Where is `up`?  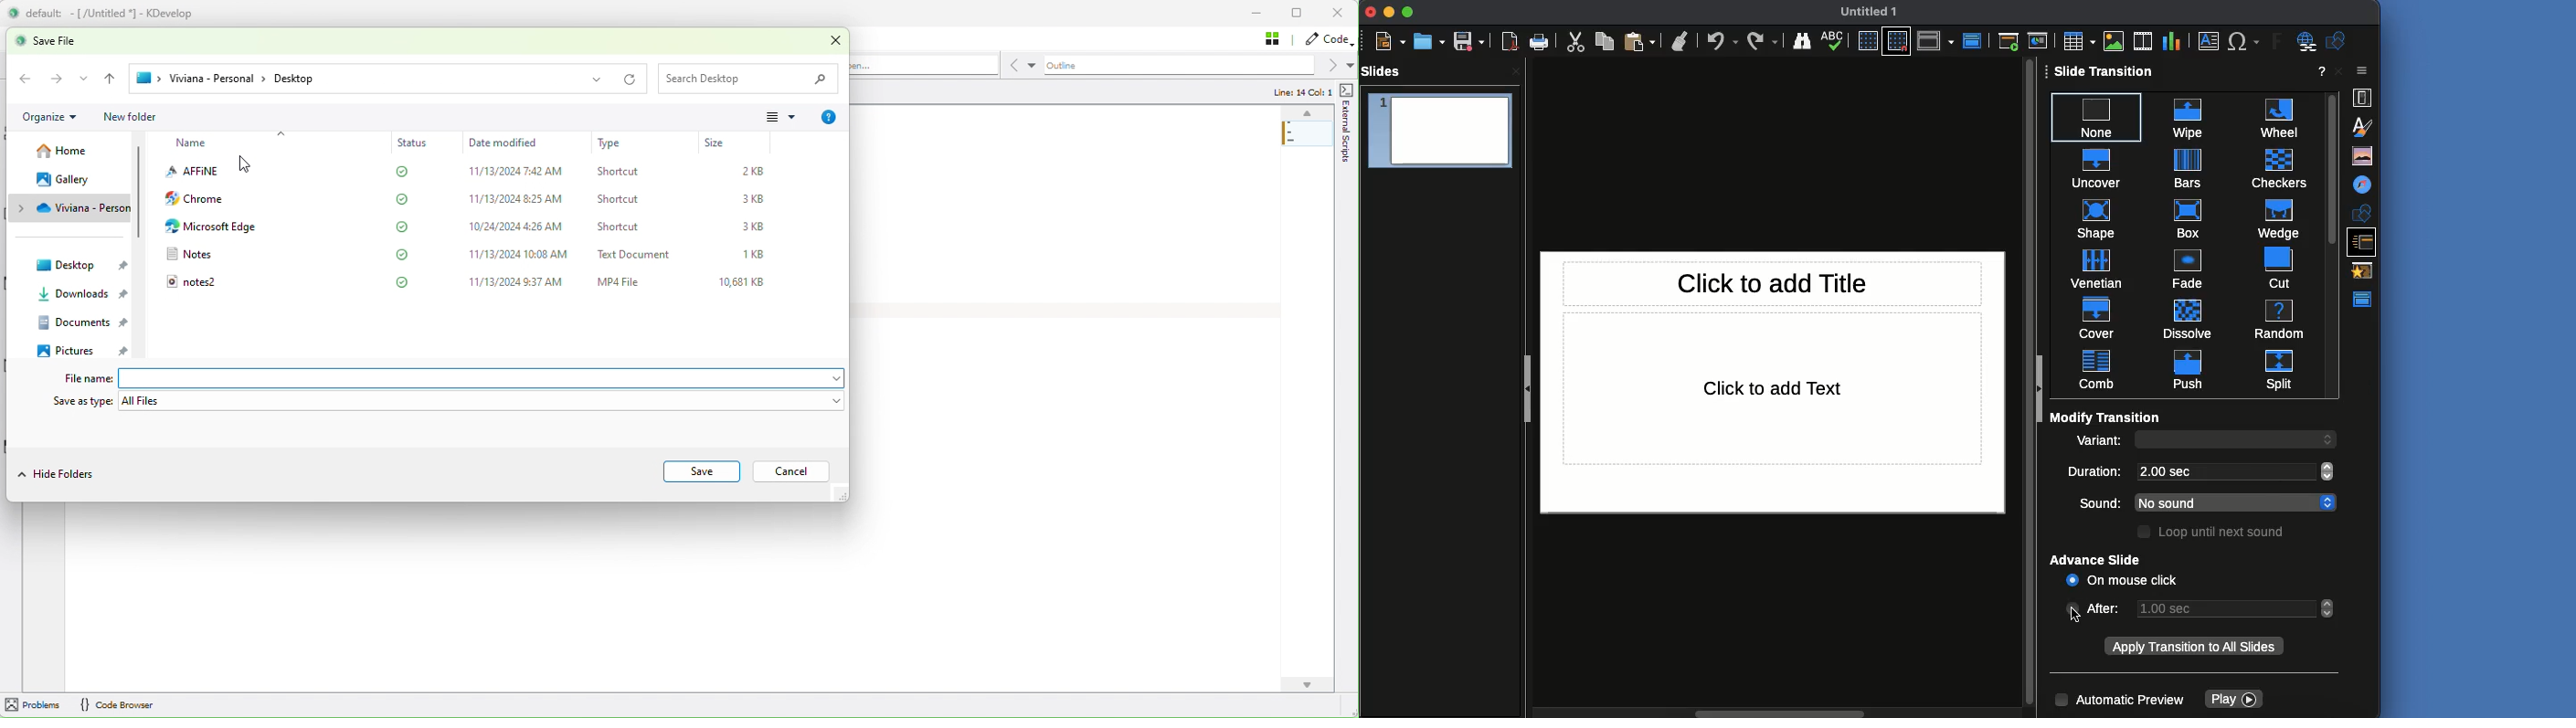 up is located at coordinates (1307, 113).